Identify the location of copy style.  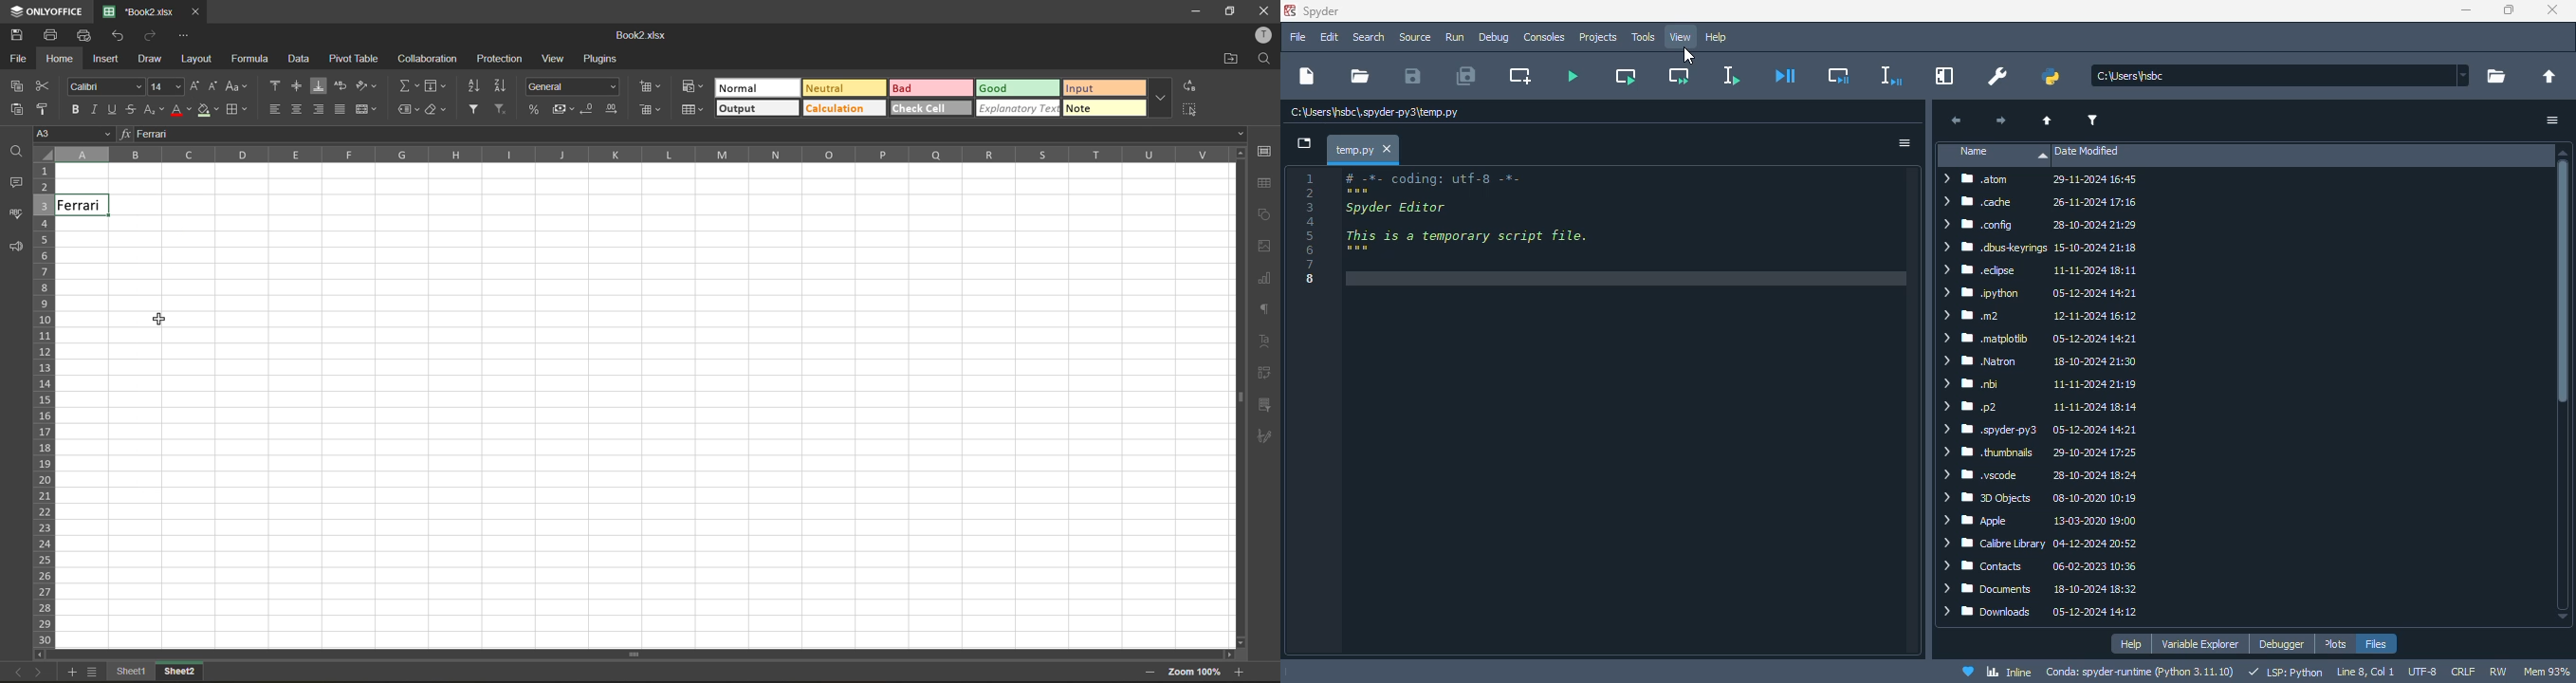
(46, 108).